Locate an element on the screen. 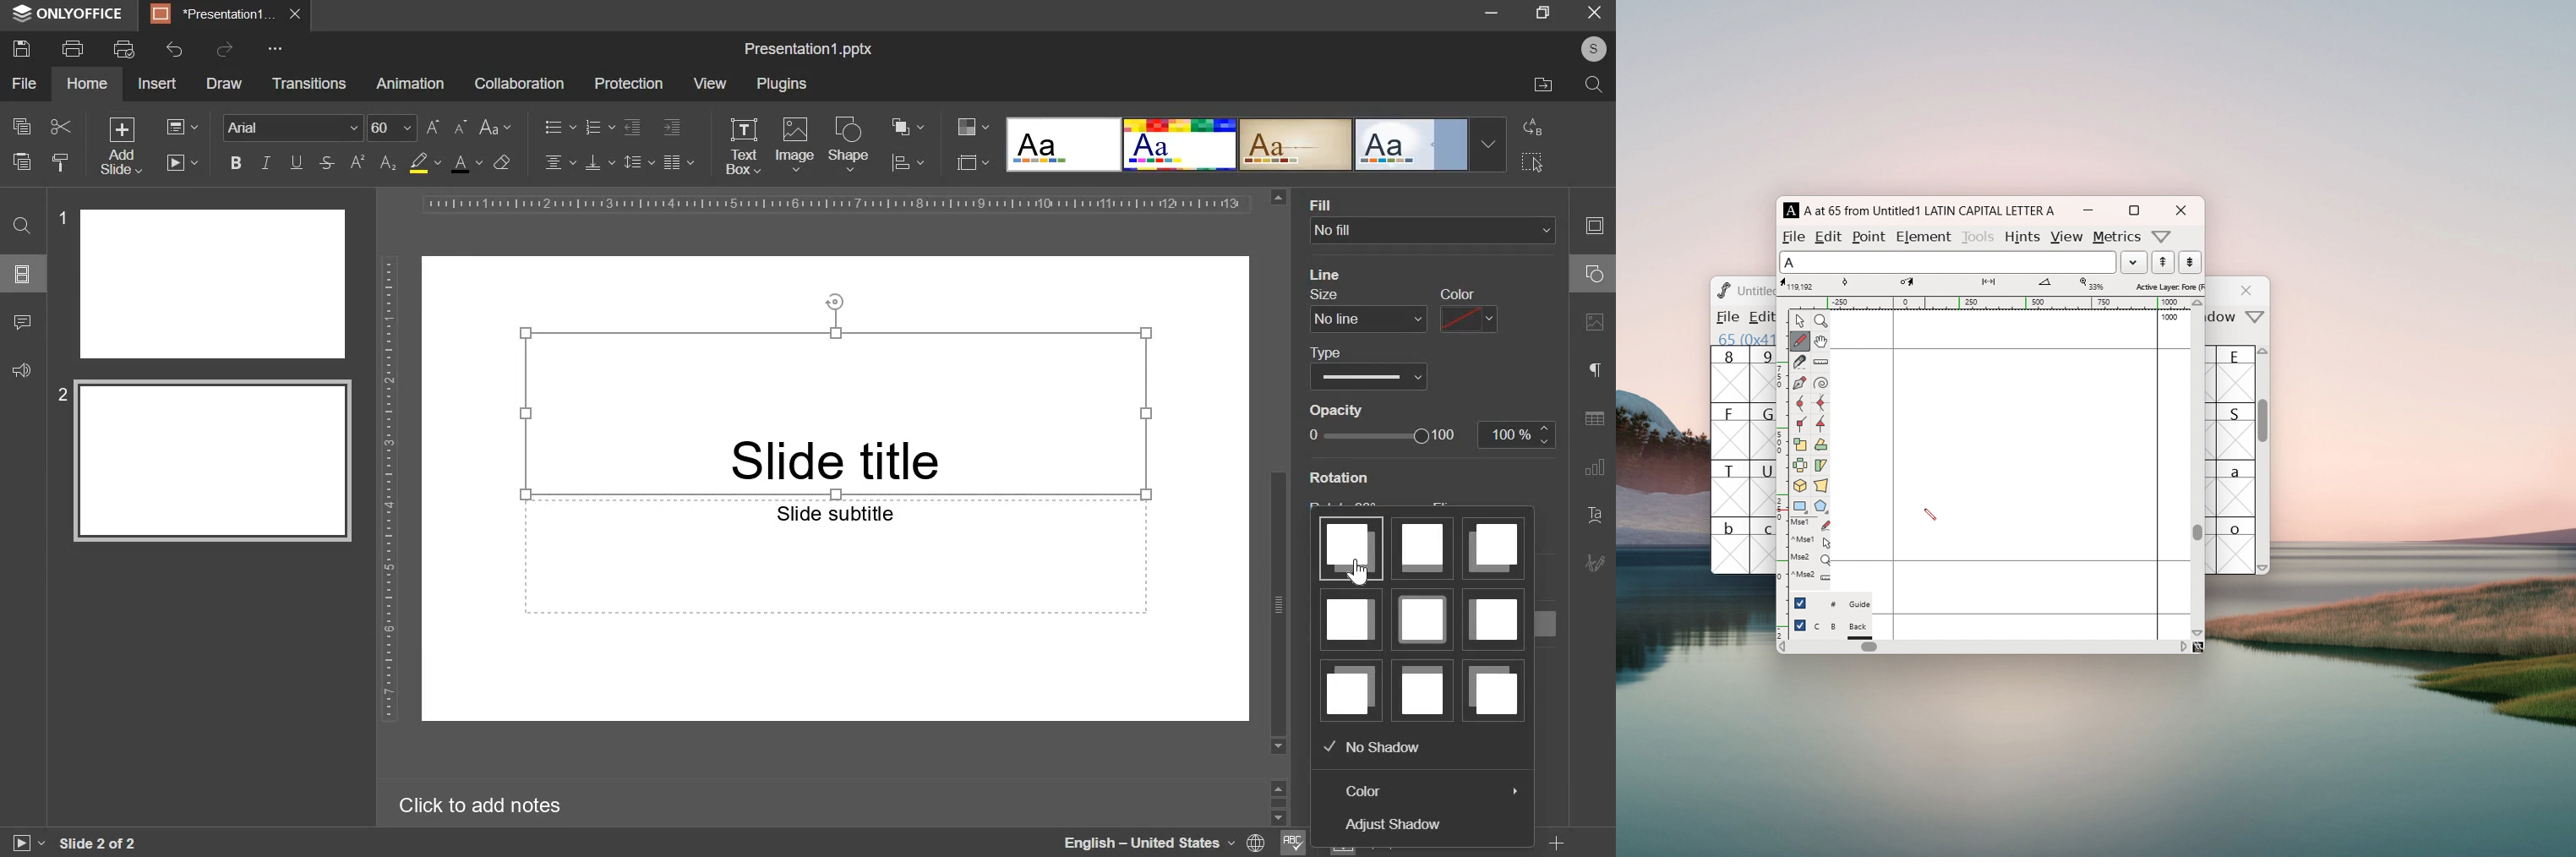  redo is located at coordinates (223, 48).